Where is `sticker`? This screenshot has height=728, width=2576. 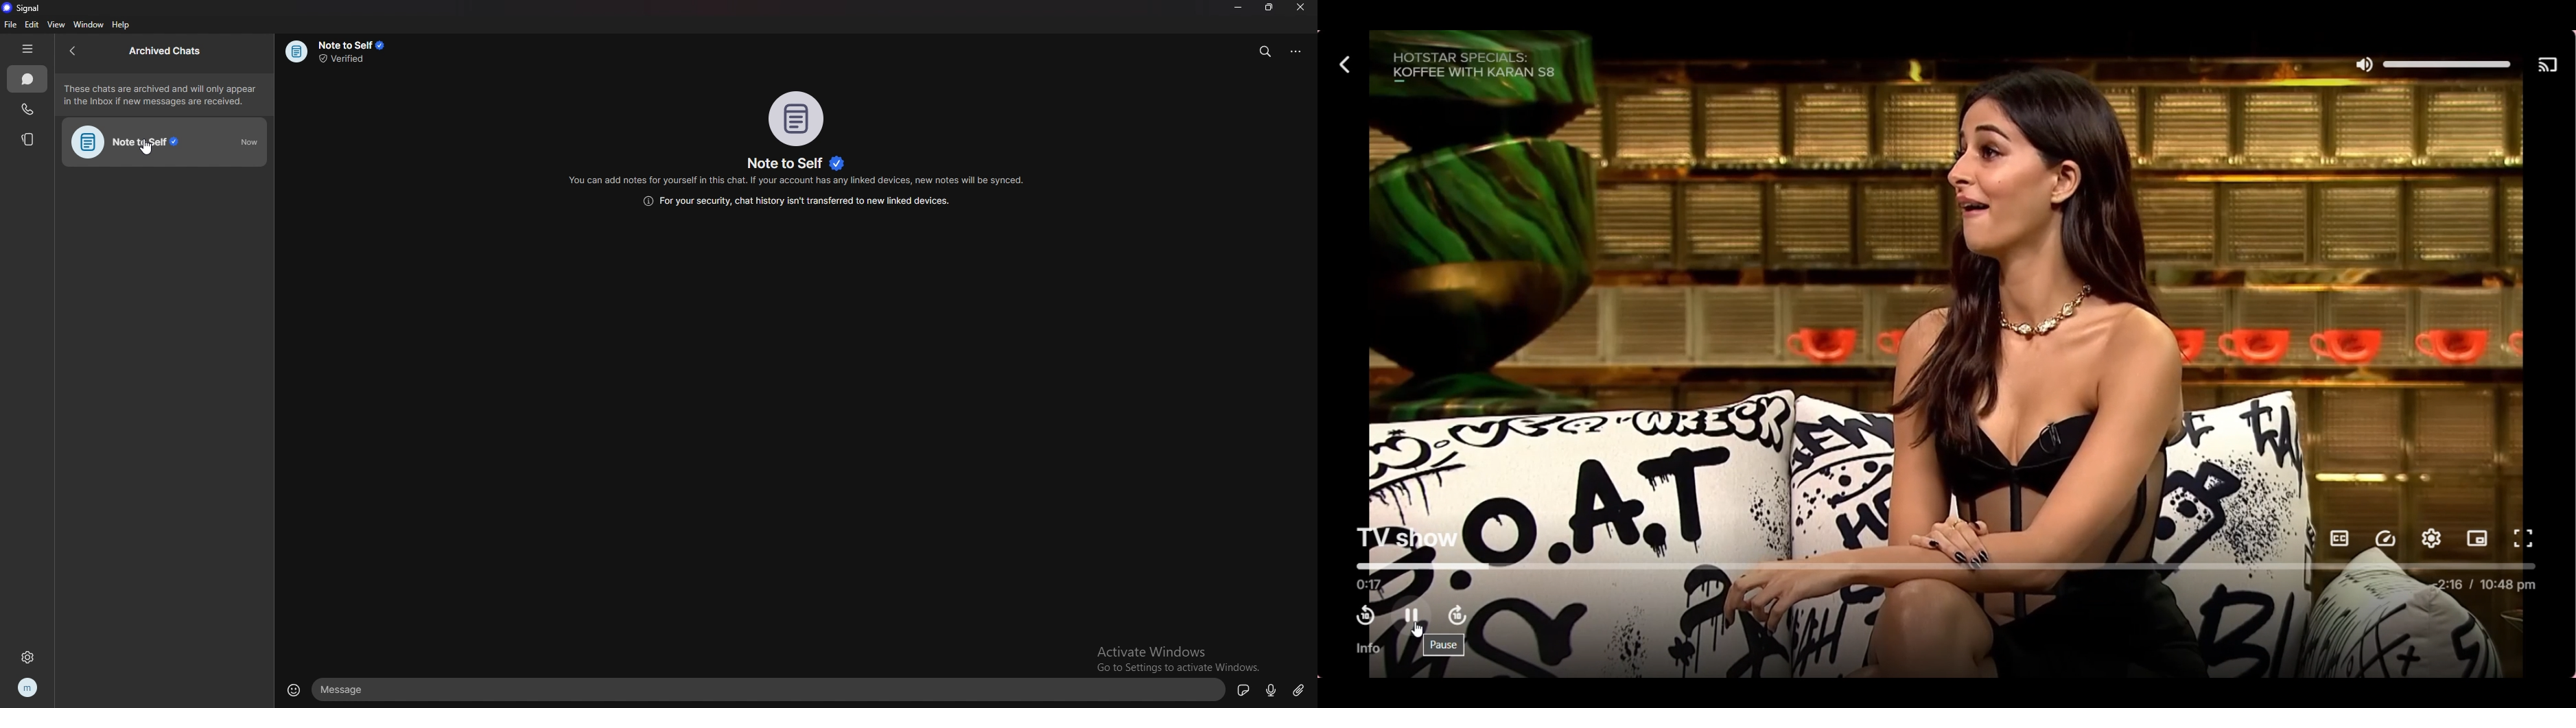
sticker is located at coordinates (1244, 689).